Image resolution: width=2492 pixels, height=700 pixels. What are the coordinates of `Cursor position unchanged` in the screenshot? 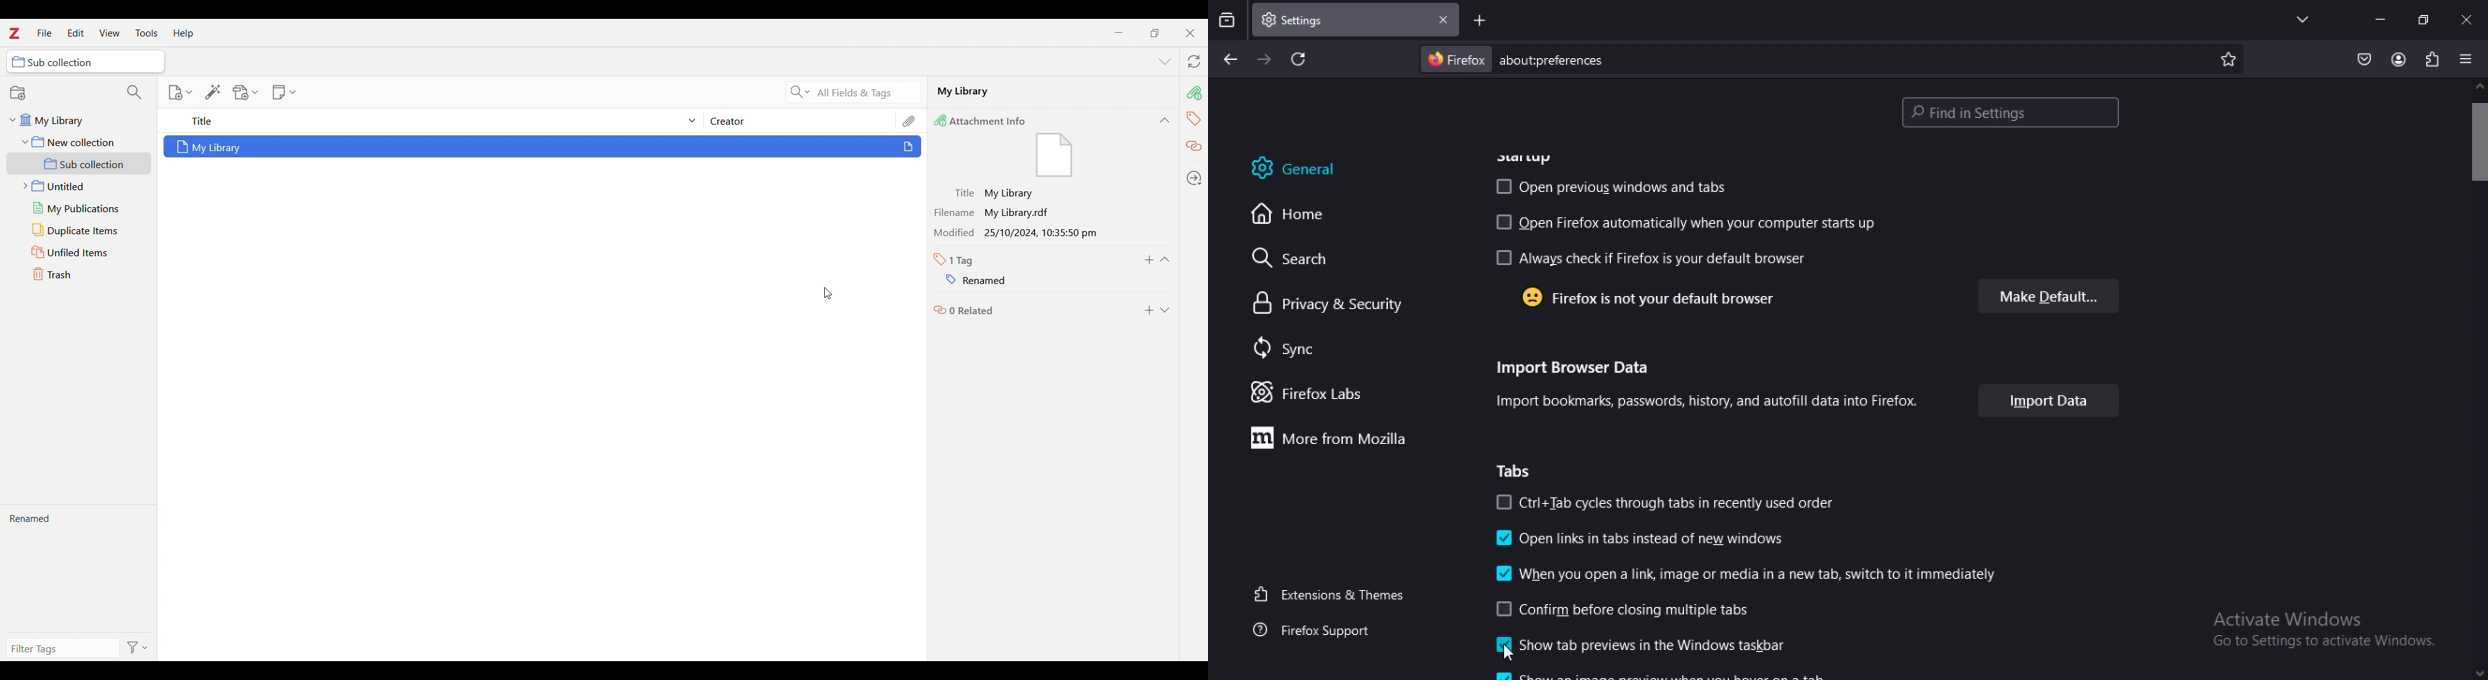 It's located at (828, 293).